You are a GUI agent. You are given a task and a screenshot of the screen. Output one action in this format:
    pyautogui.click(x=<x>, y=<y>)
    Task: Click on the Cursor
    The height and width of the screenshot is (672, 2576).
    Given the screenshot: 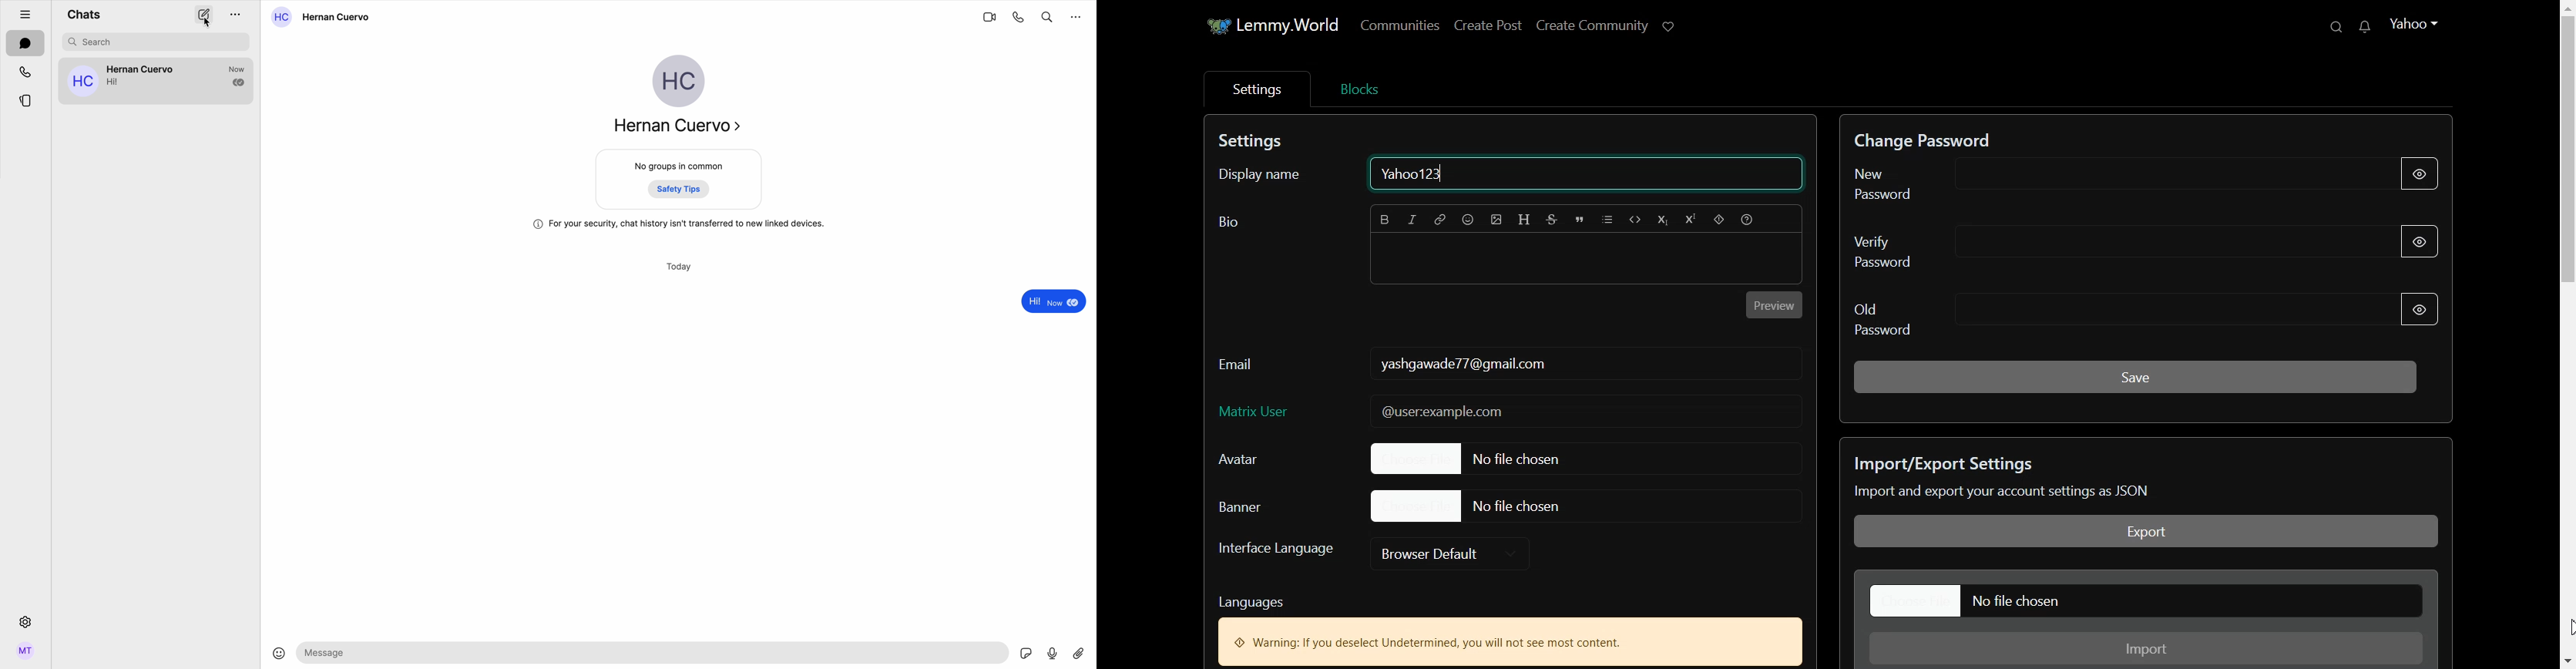 What is the action you would take?
    pyautogui.click(x=2563, y=628)
    